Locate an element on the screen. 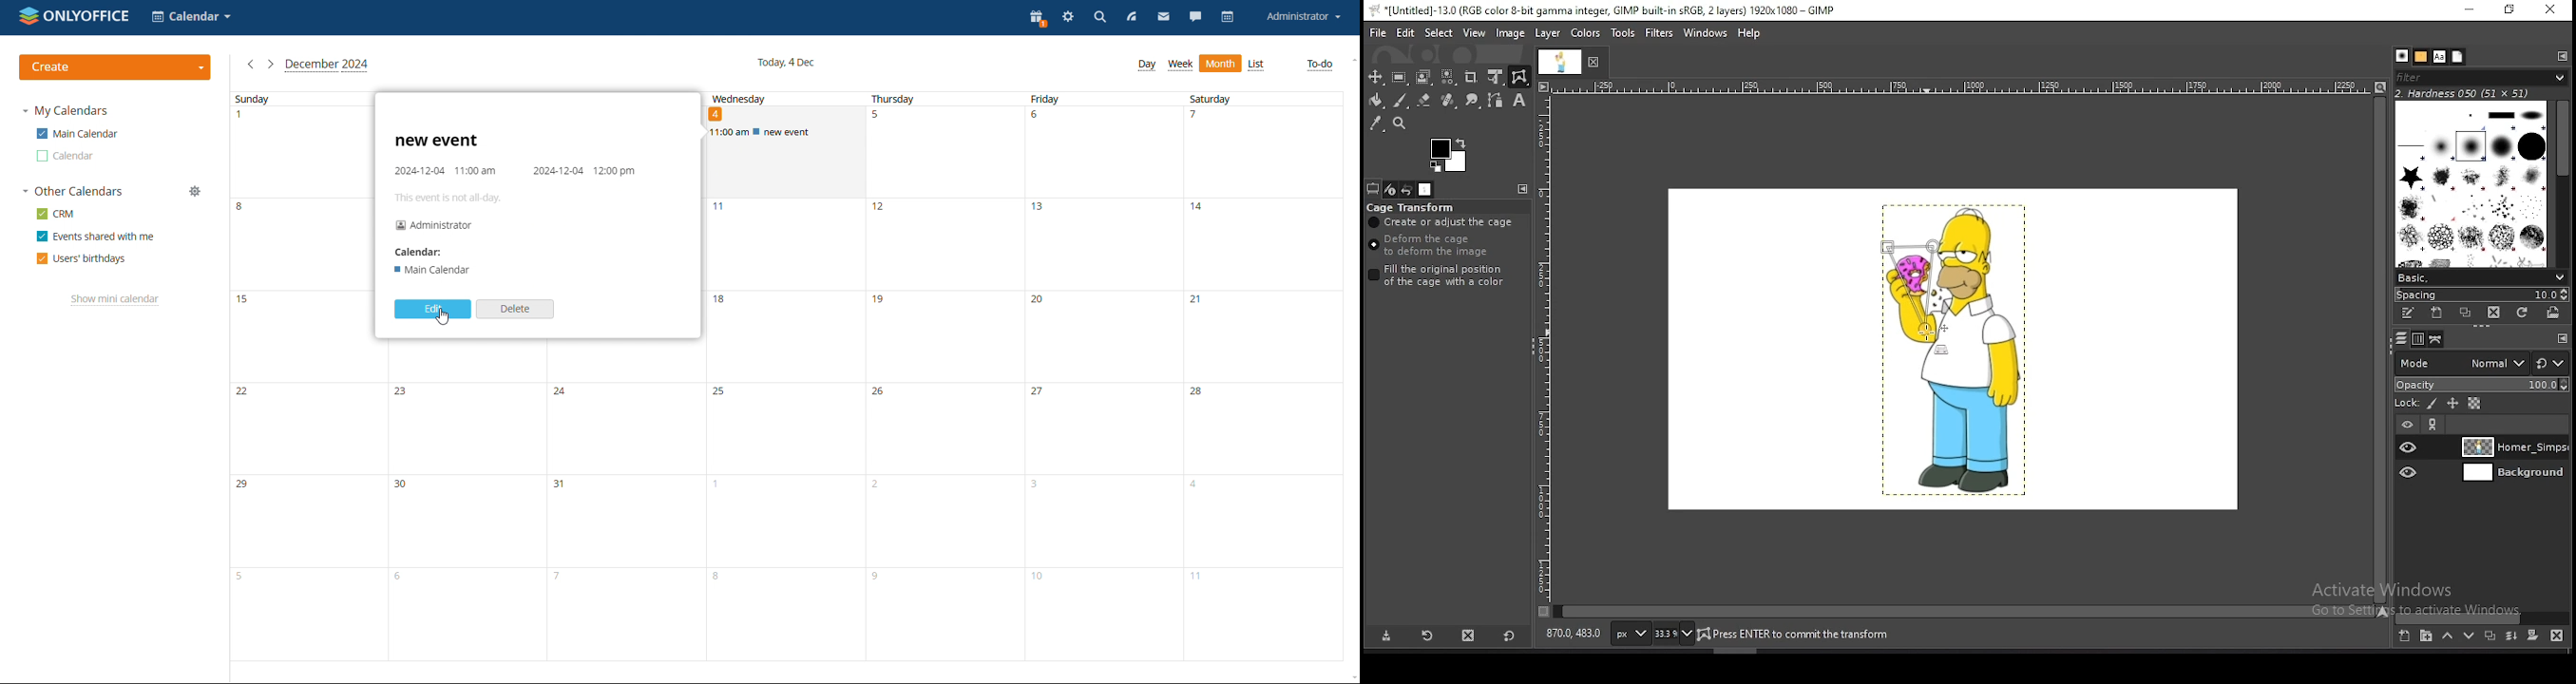 Image resolution: width=2576 pixels, height=700 pixels. layer on/off is located at coordinates (2407, 424).